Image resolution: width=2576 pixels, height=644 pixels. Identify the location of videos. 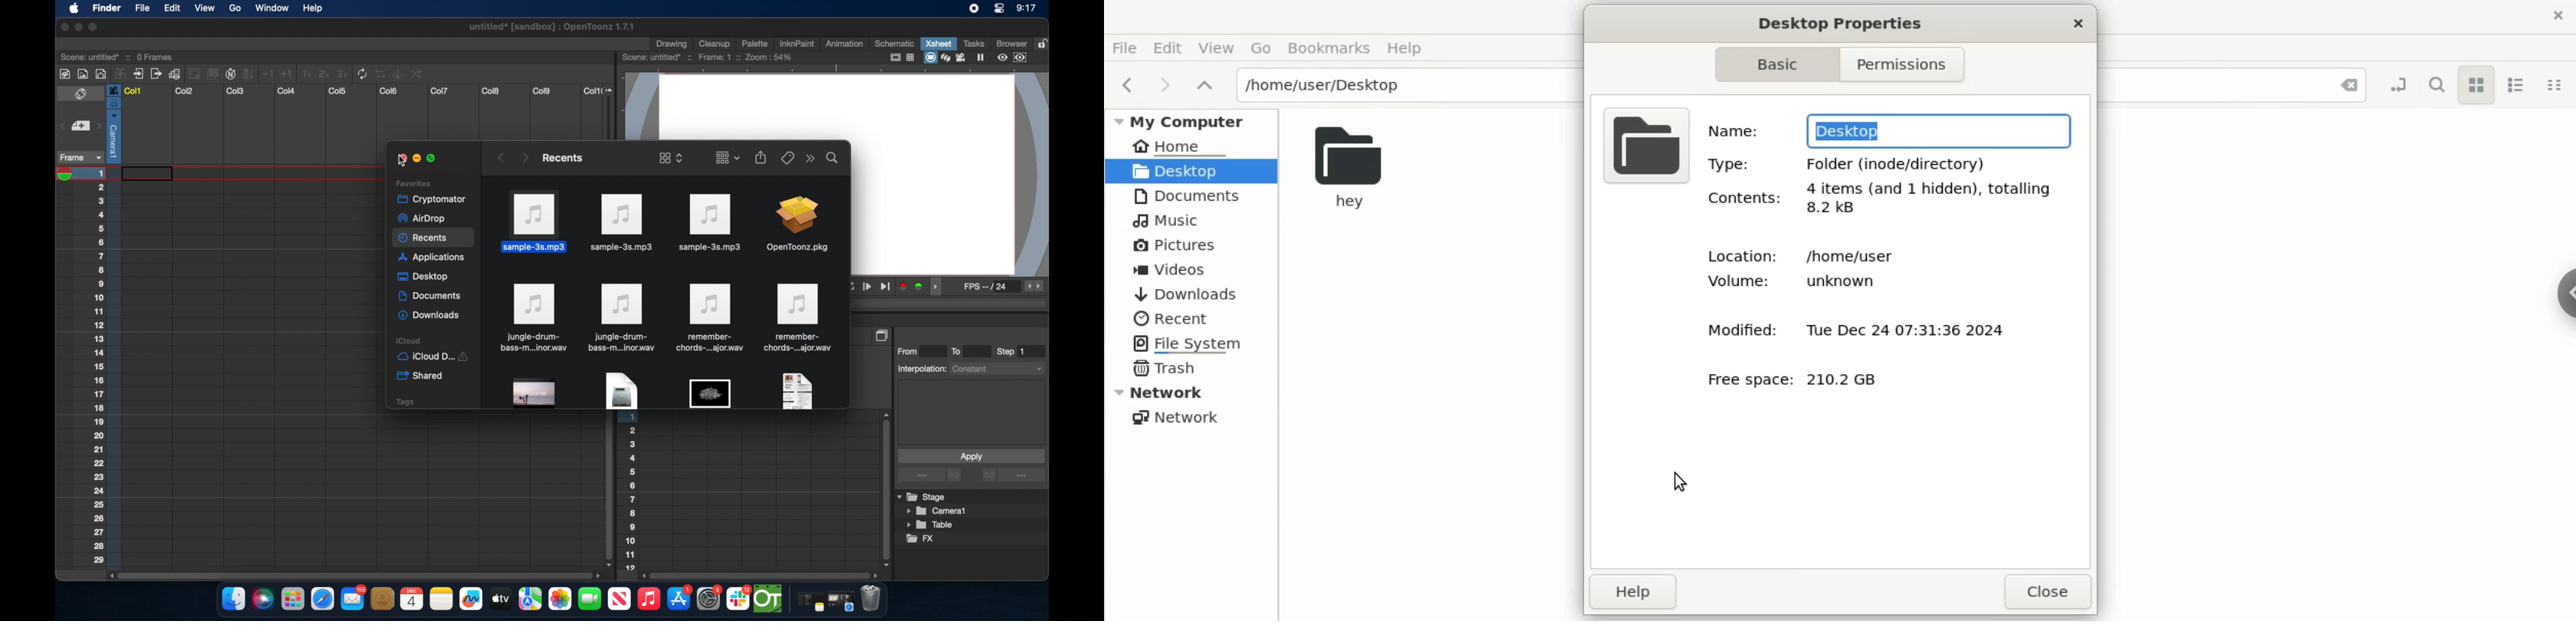
(1181, 269).